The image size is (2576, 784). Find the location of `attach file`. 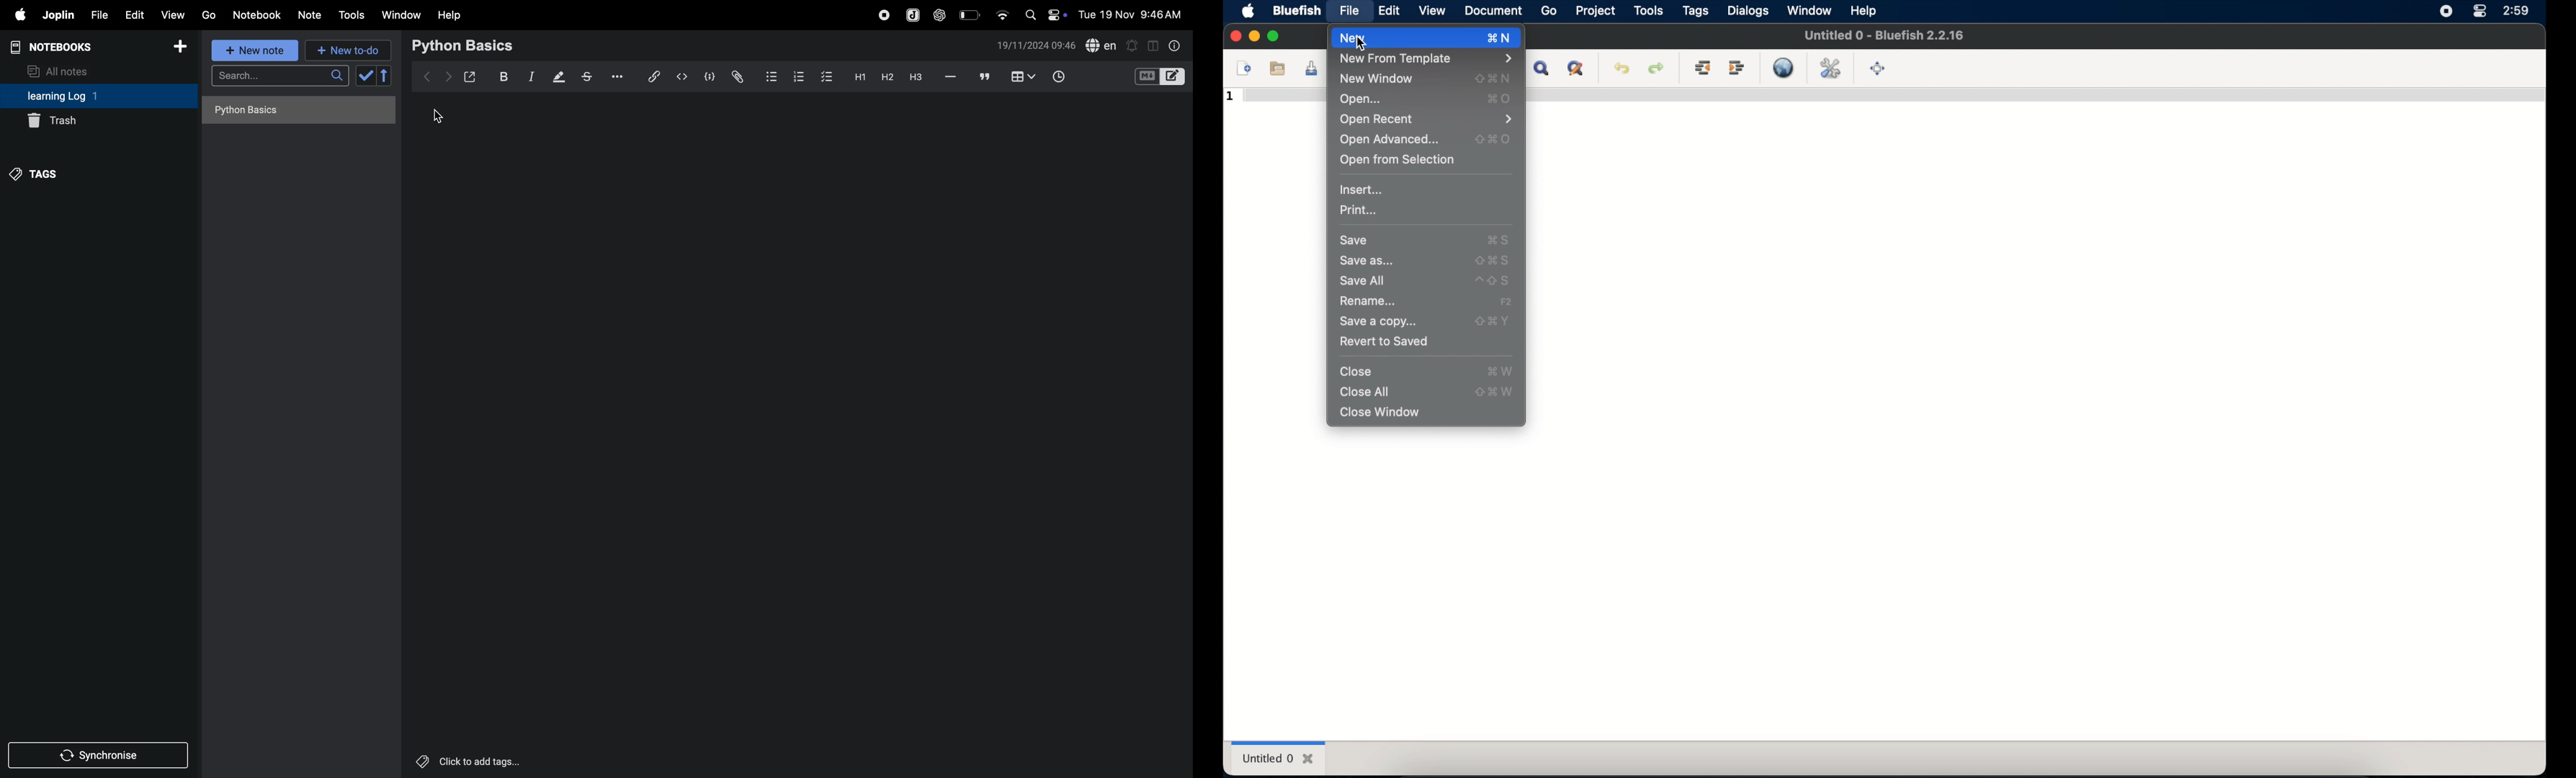

attach file is located at coordinates (736, 76).